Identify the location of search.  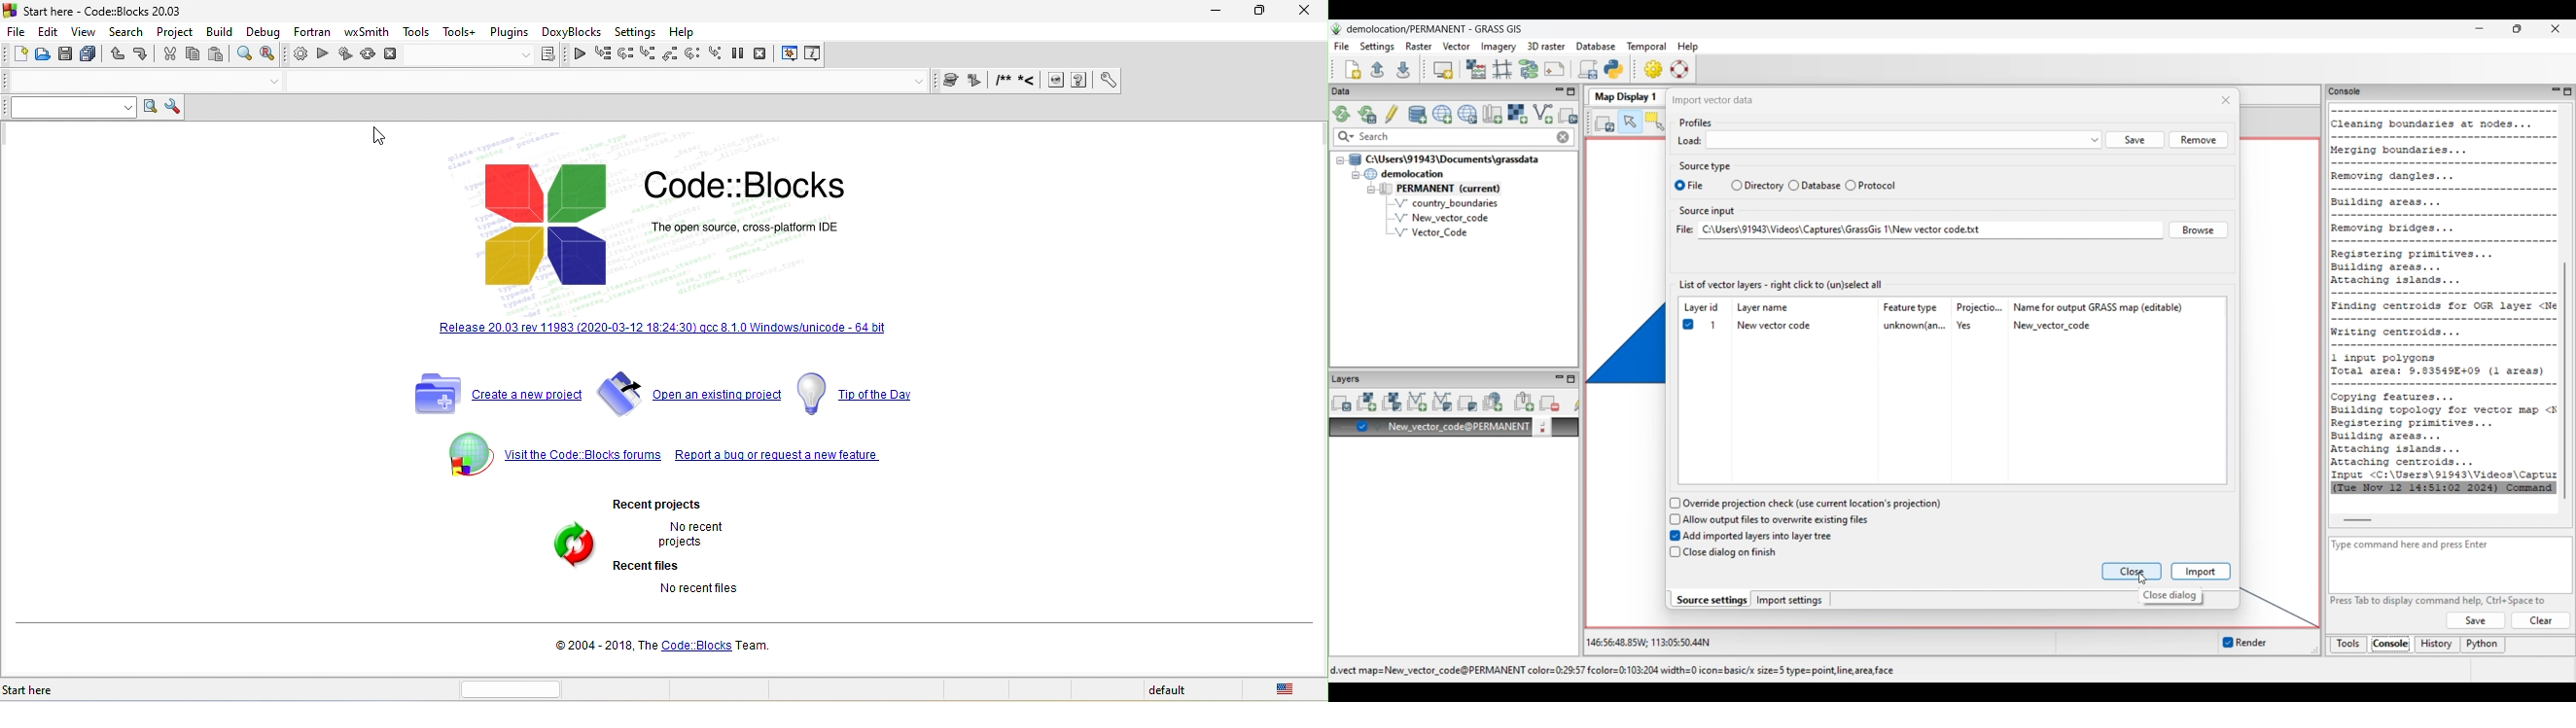
(124, 32).